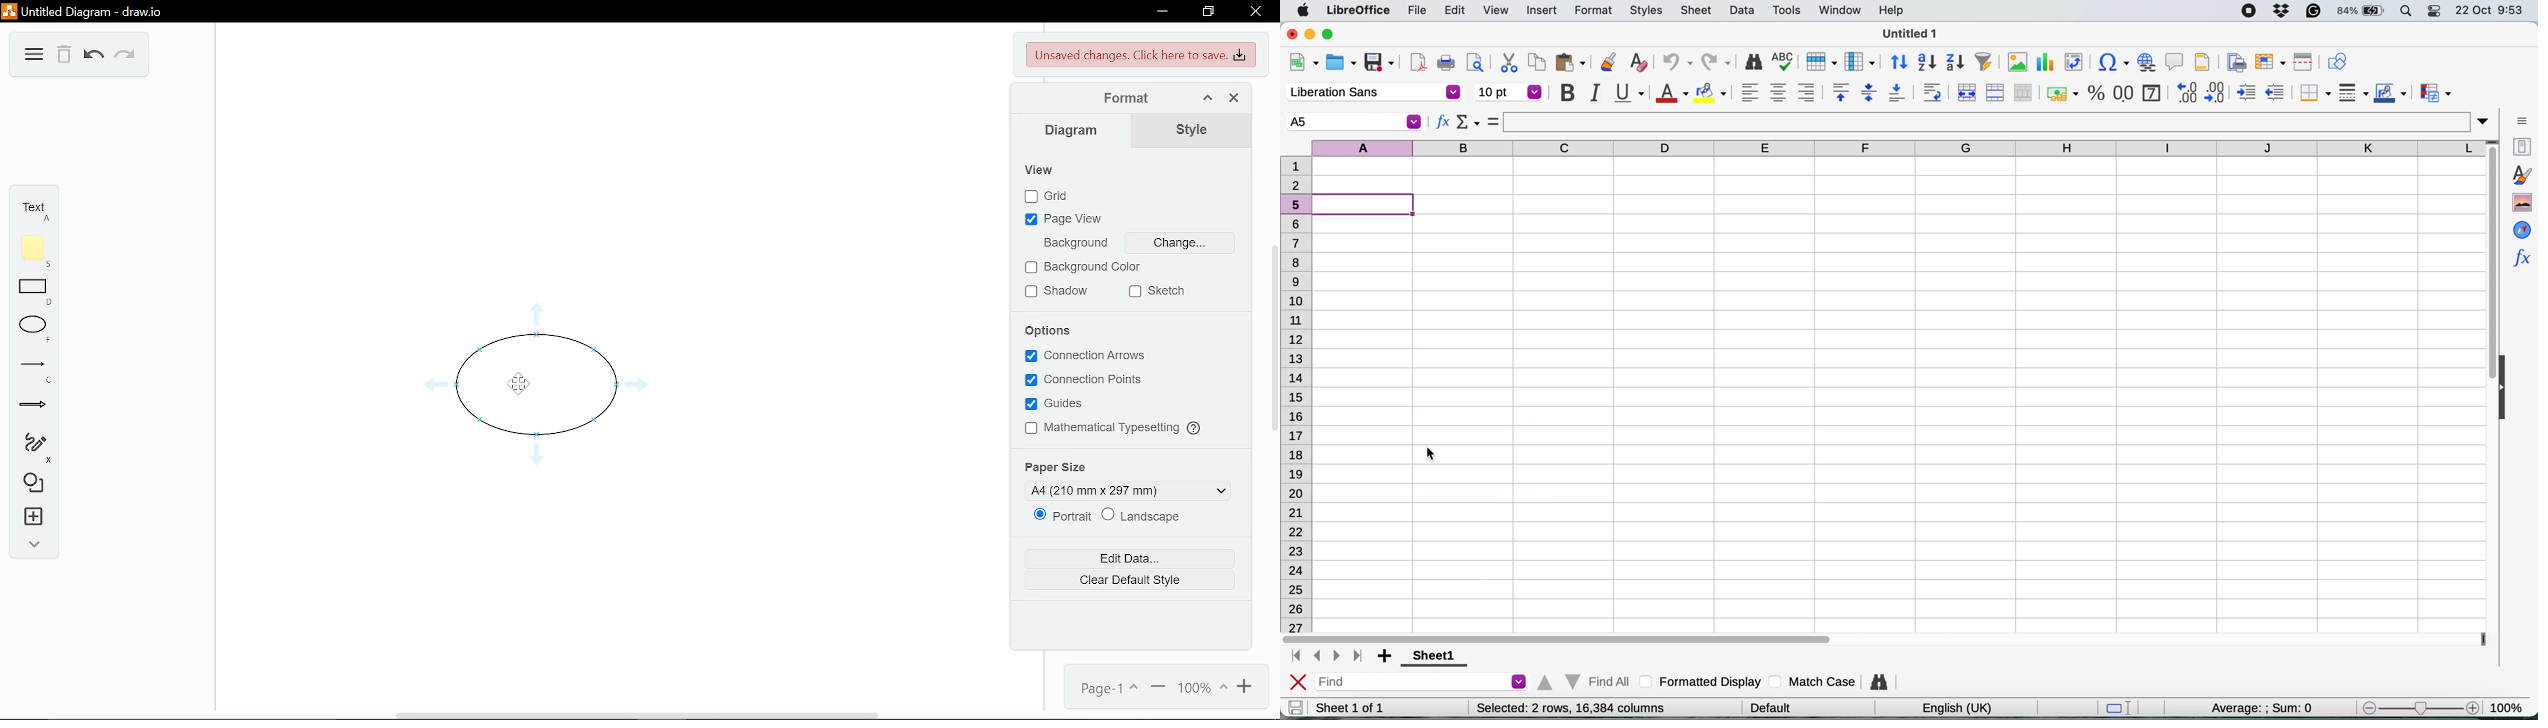 The image size is (2548, 728). What do you see at coordinates (1806, 93) in the screenshot?
I see `align right` at bounding box center [1806, 93].